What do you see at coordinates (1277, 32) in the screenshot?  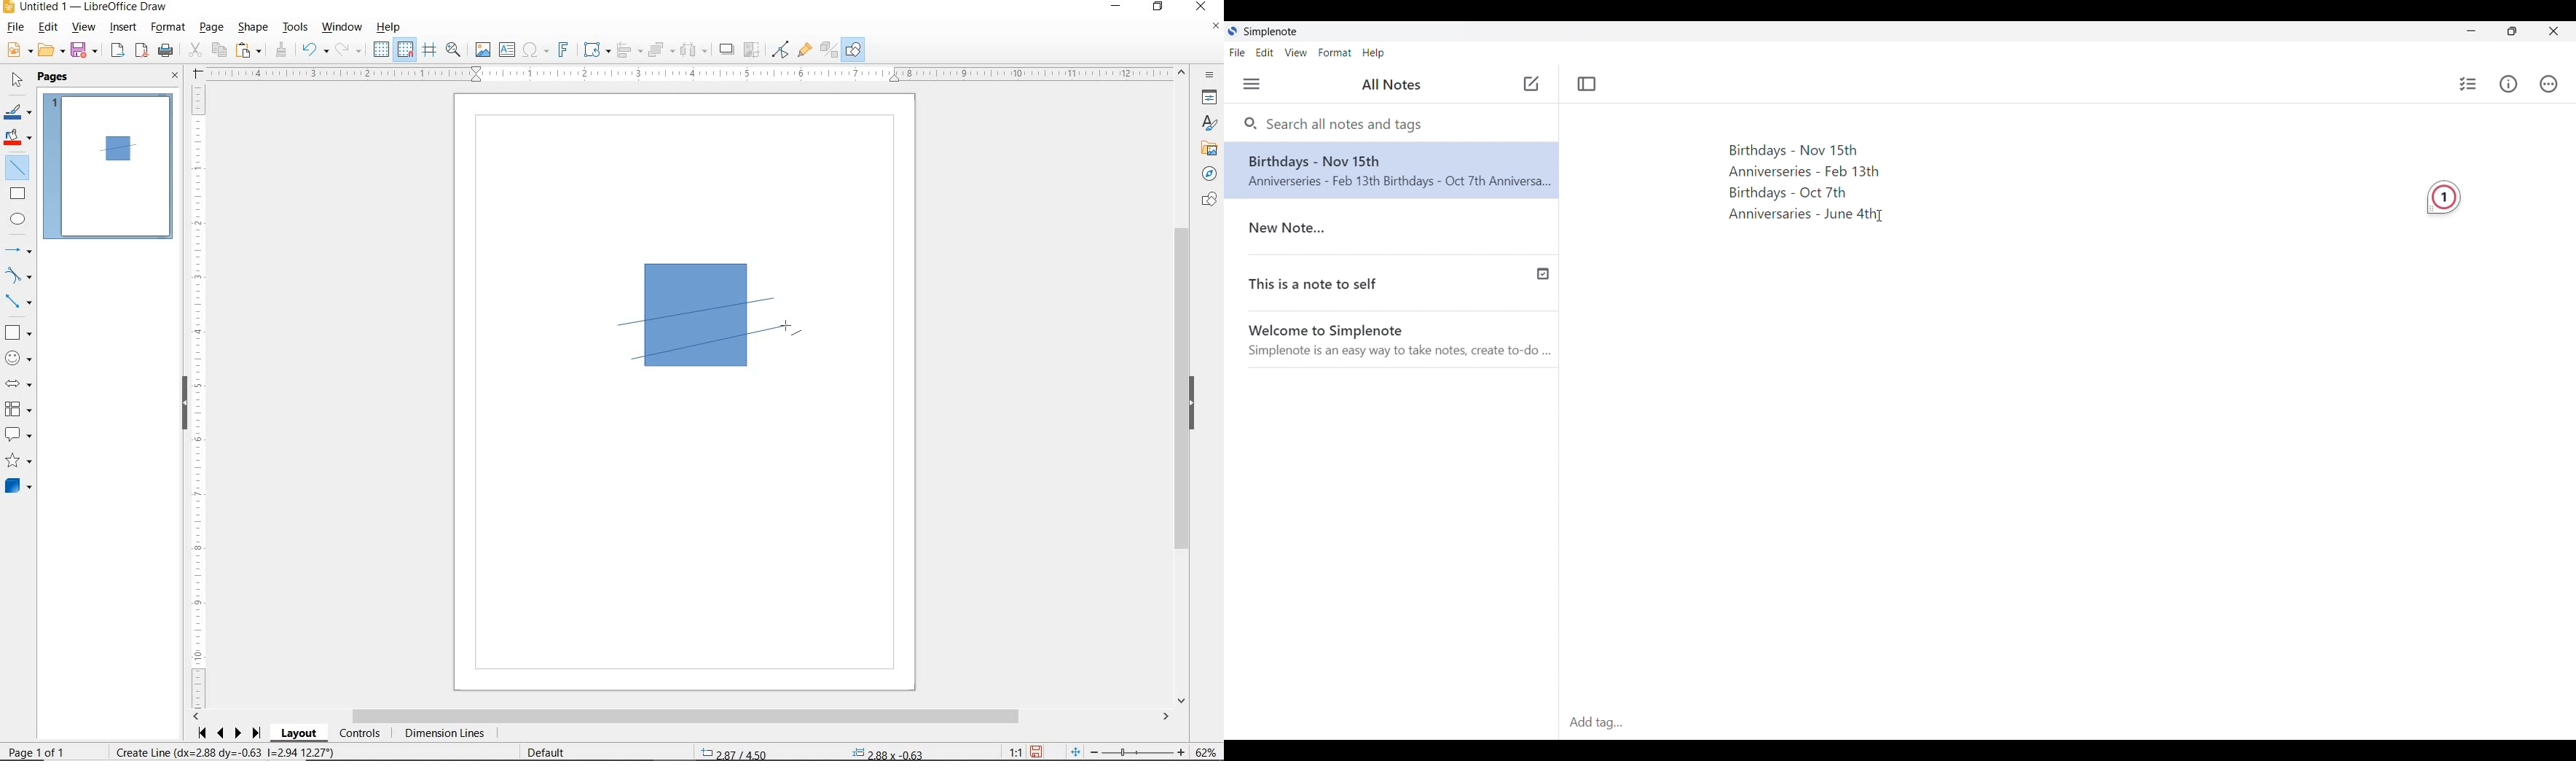 I see `Simplenote logo and name` at bounding box center [1277, 32].